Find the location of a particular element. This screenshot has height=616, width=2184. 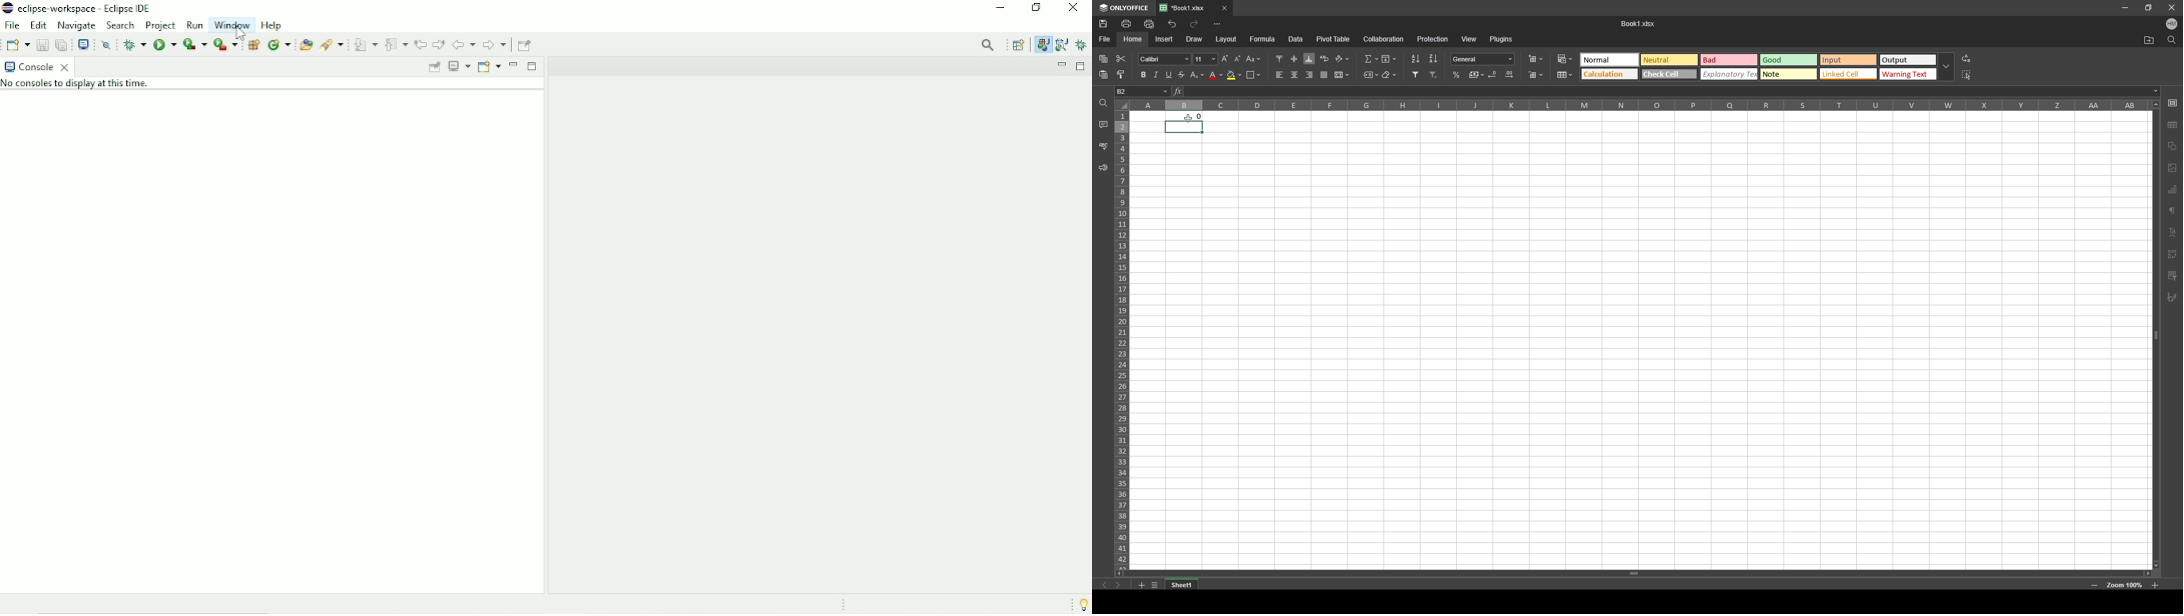

Calculation is located at coordinates (1609, 73).